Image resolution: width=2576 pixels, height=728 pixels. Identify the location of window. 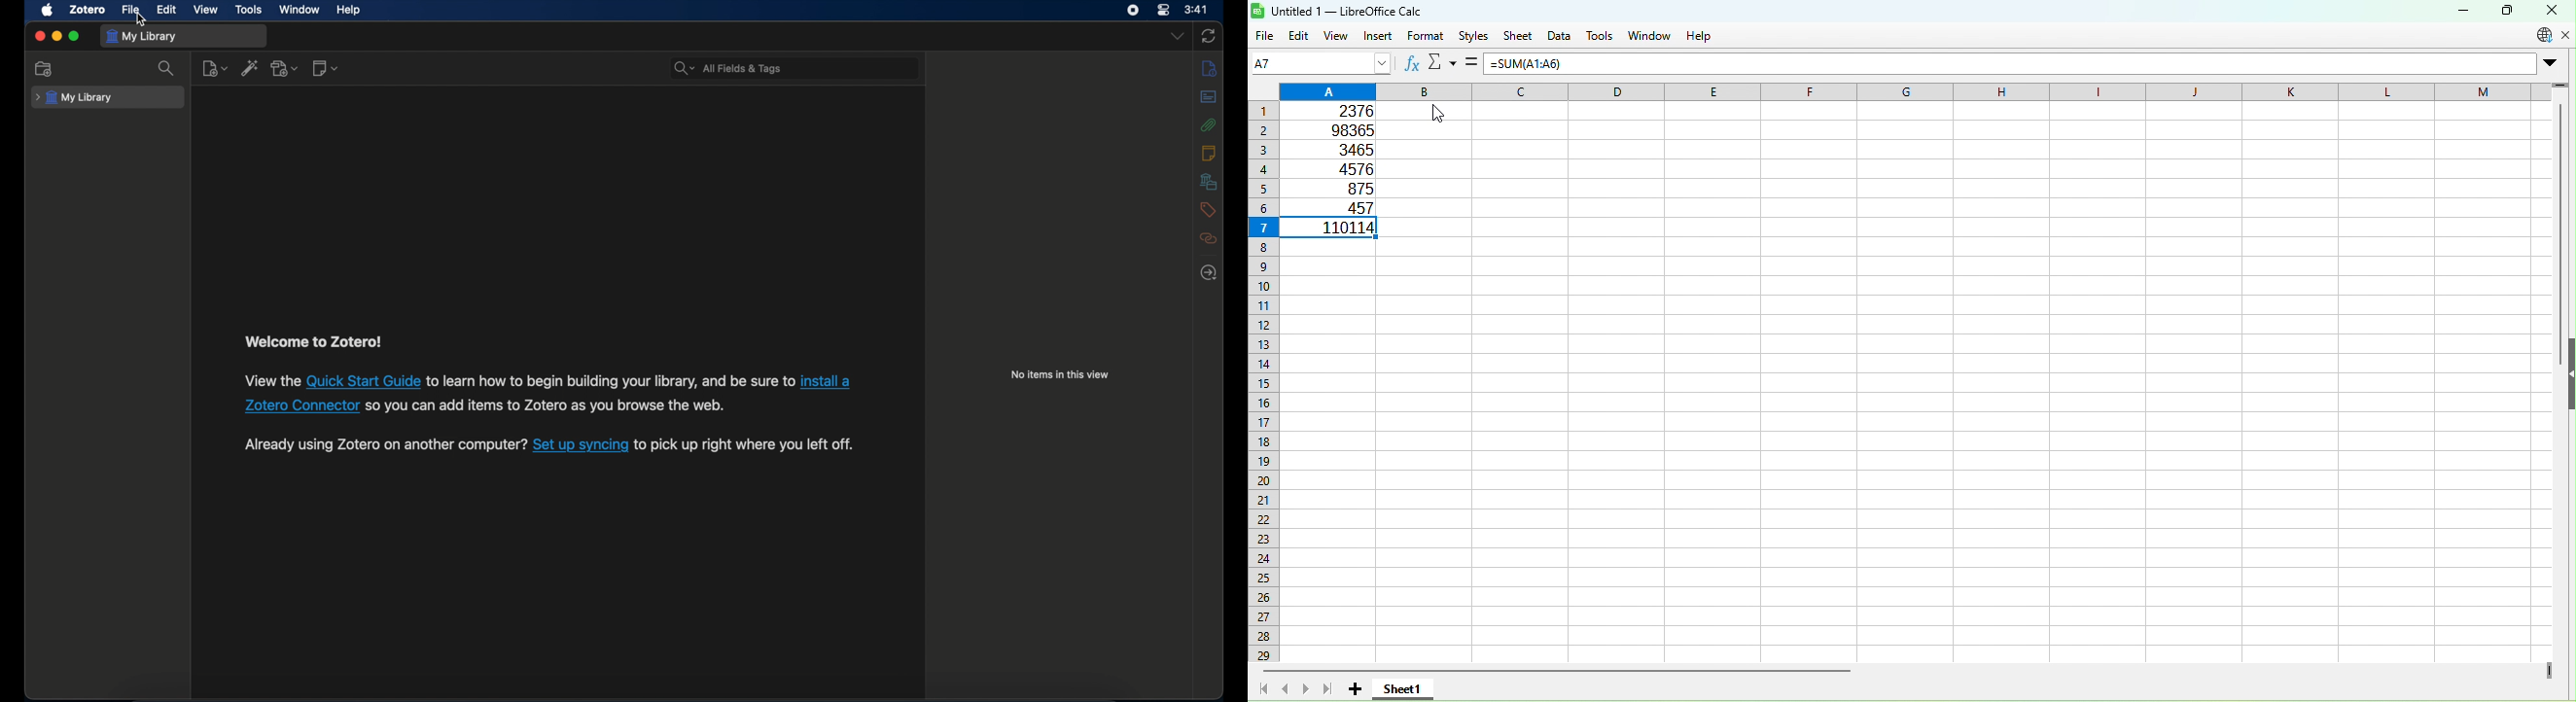
(301, 10).